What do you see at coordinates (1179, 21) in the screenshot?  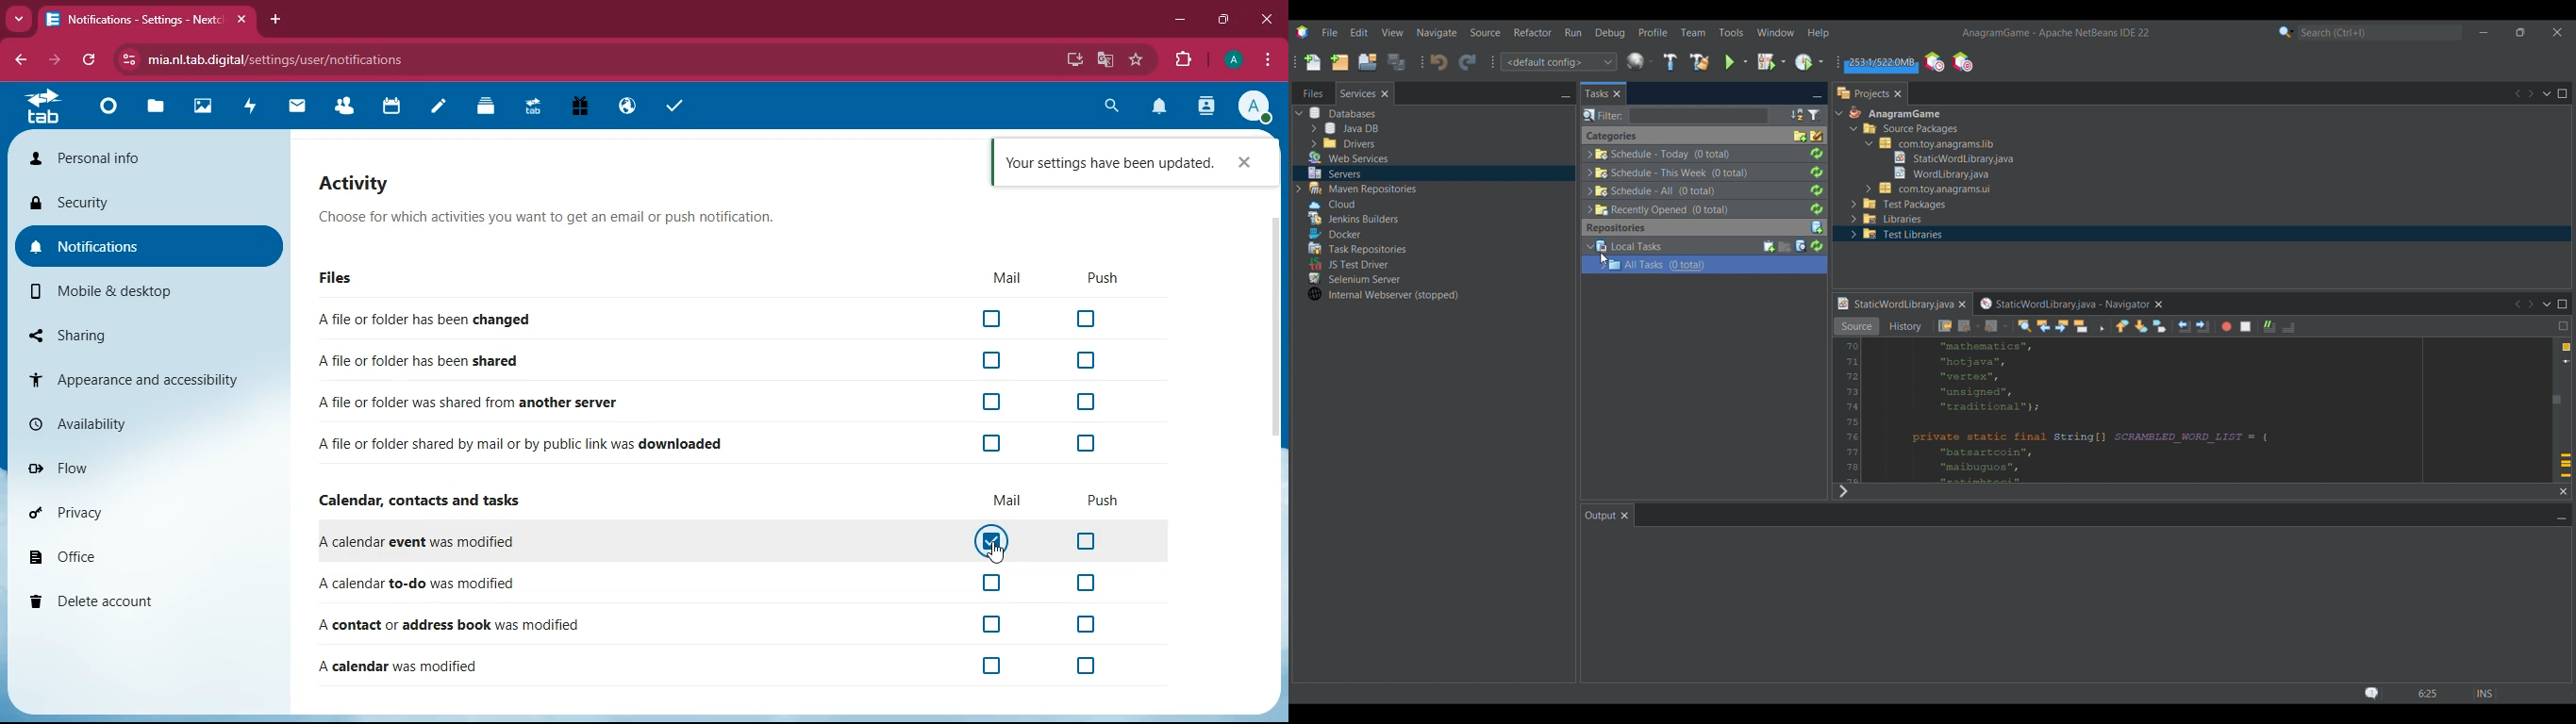 I see `minimize` at bounding box center [1179, 21].